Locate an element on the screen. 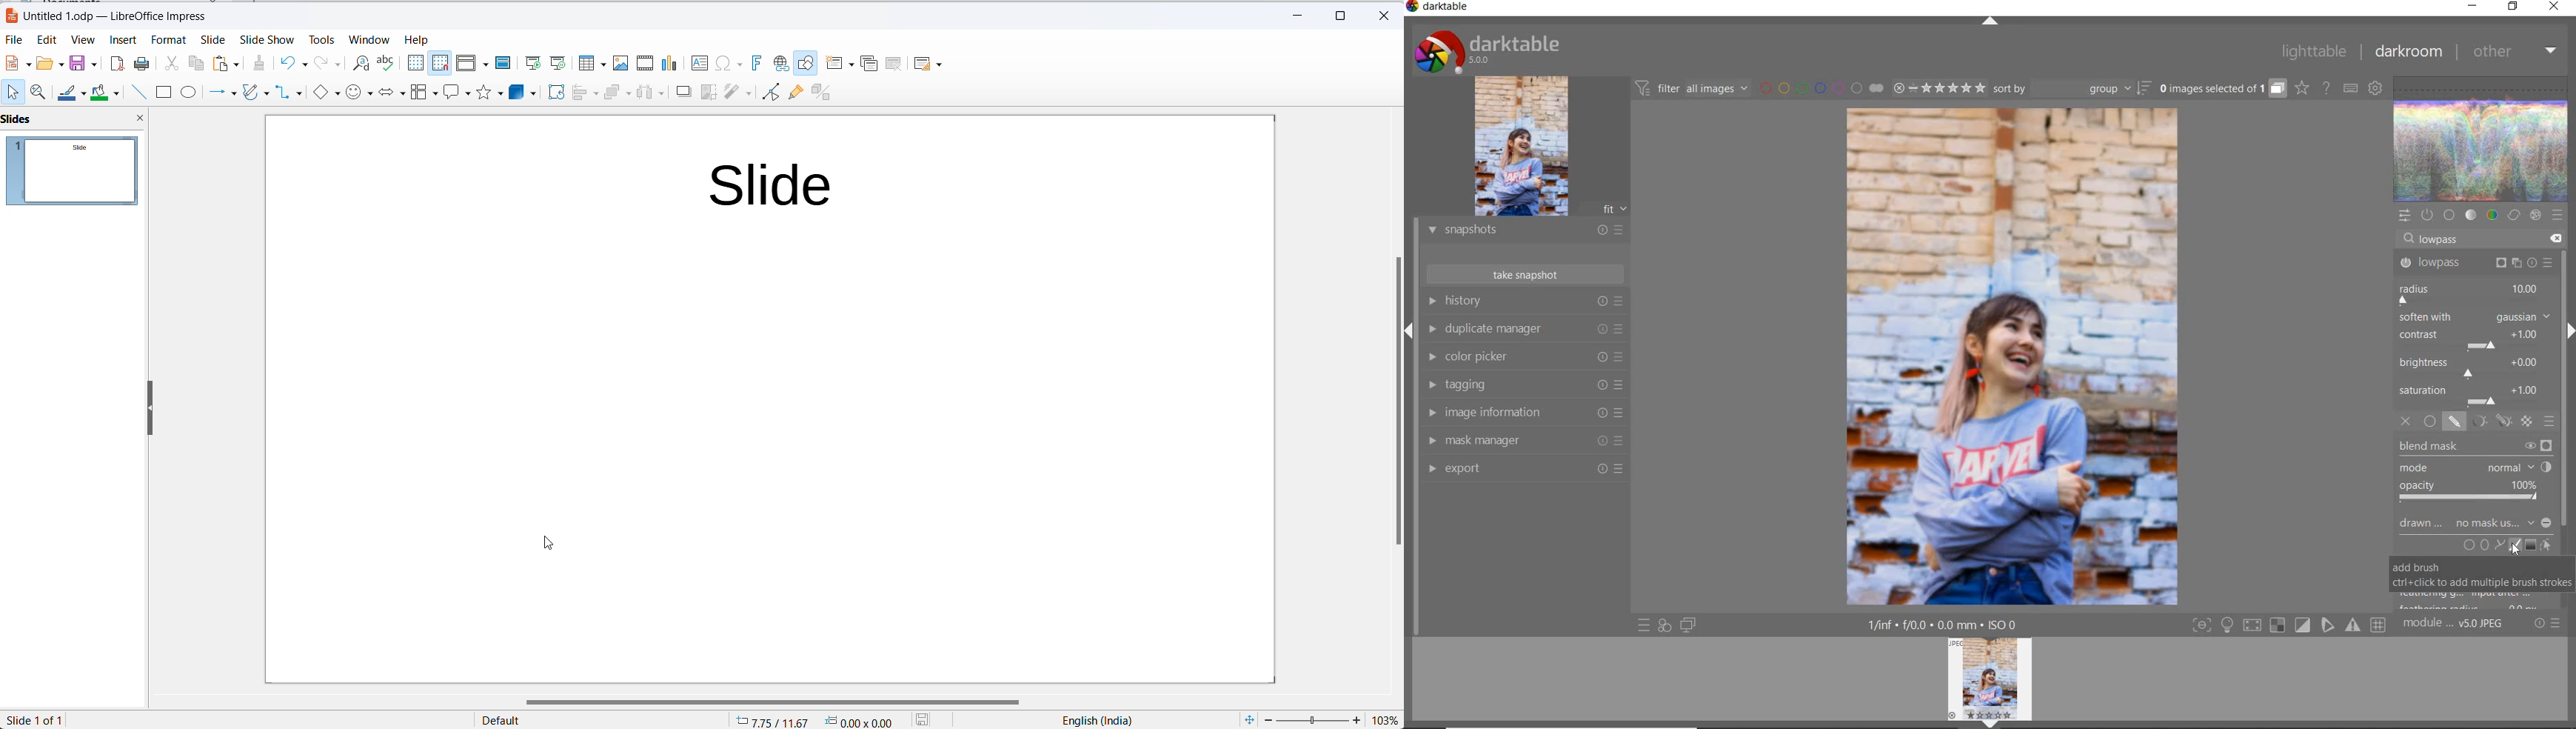  Paste options is located at coordinates (226, 64).